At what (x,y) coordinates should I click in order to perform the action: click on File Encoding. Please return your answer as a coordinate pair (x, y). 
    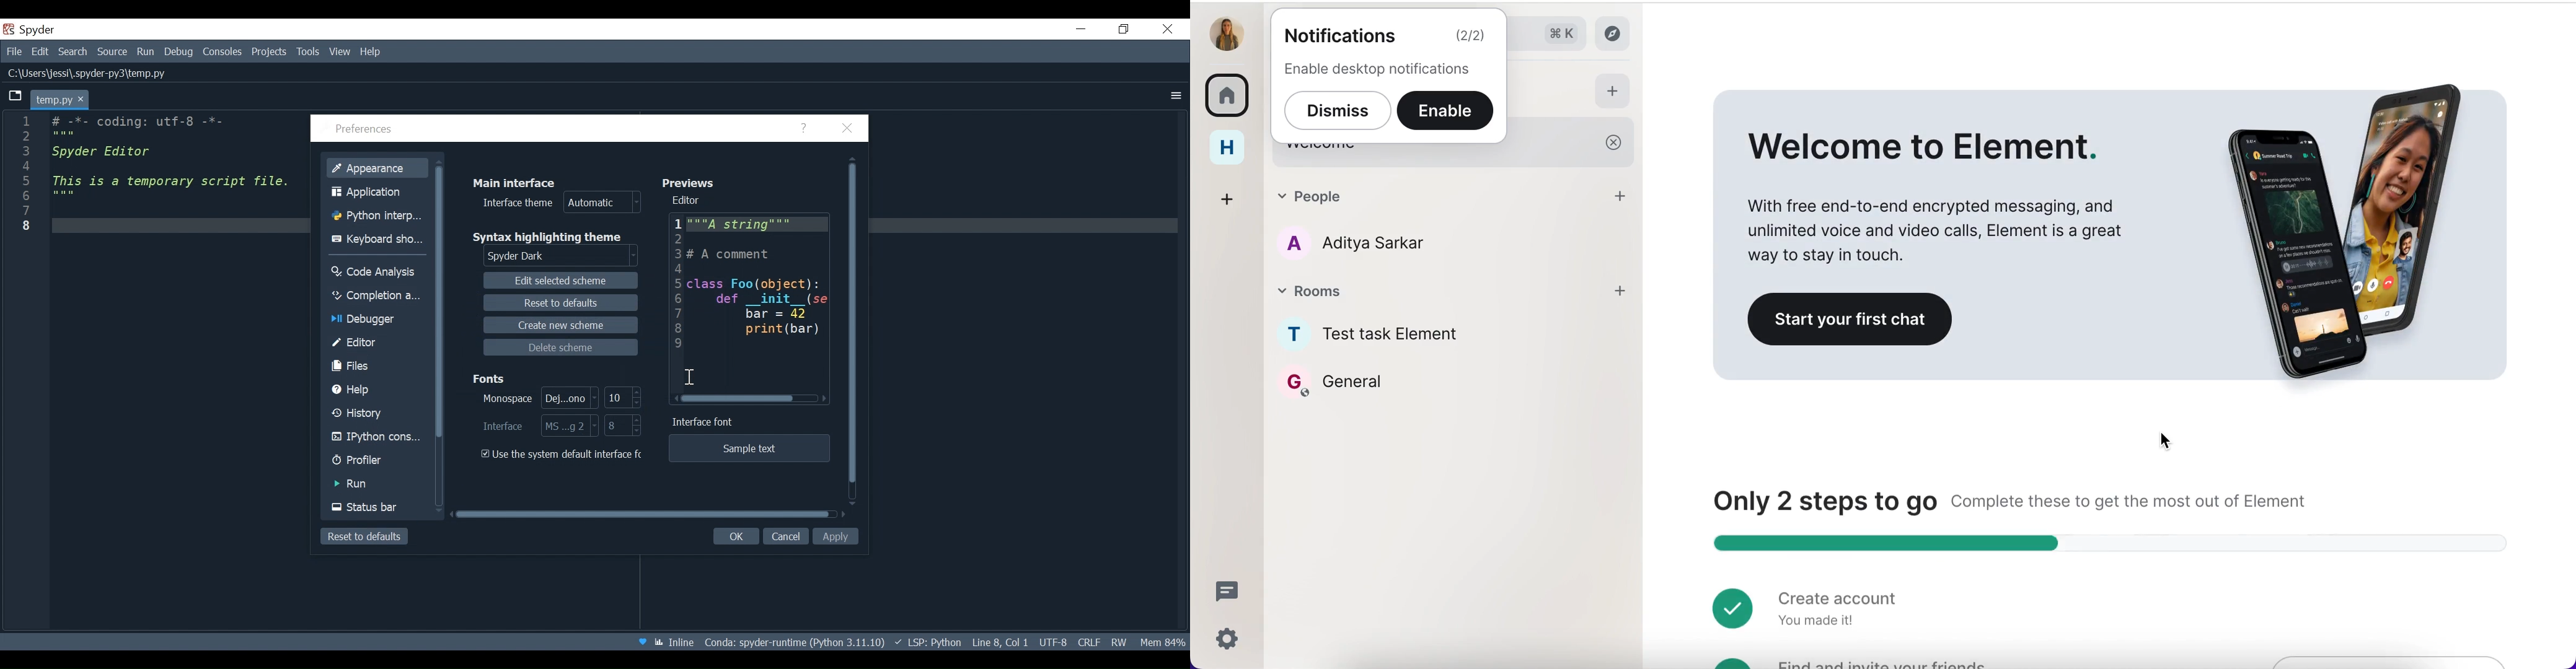
    Looking at the image, I should click on (1053, 642).